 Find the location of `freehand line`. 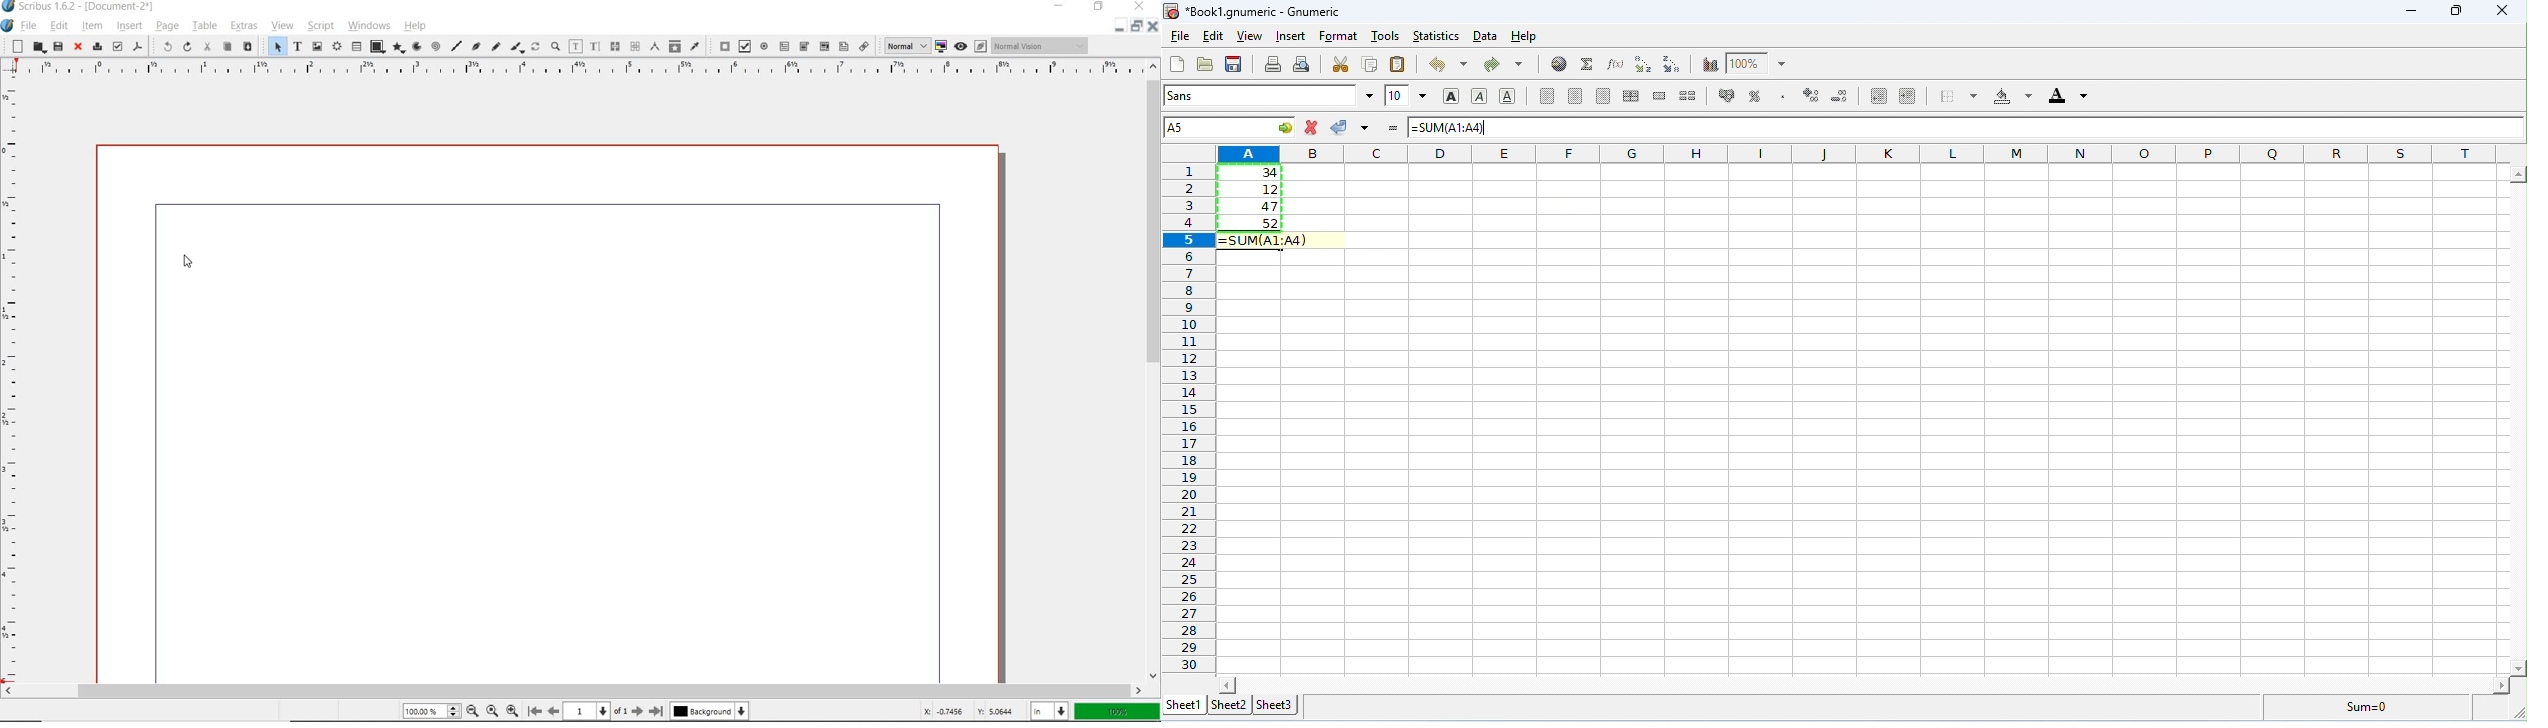

freehand line is located at coordinates (496, 47).